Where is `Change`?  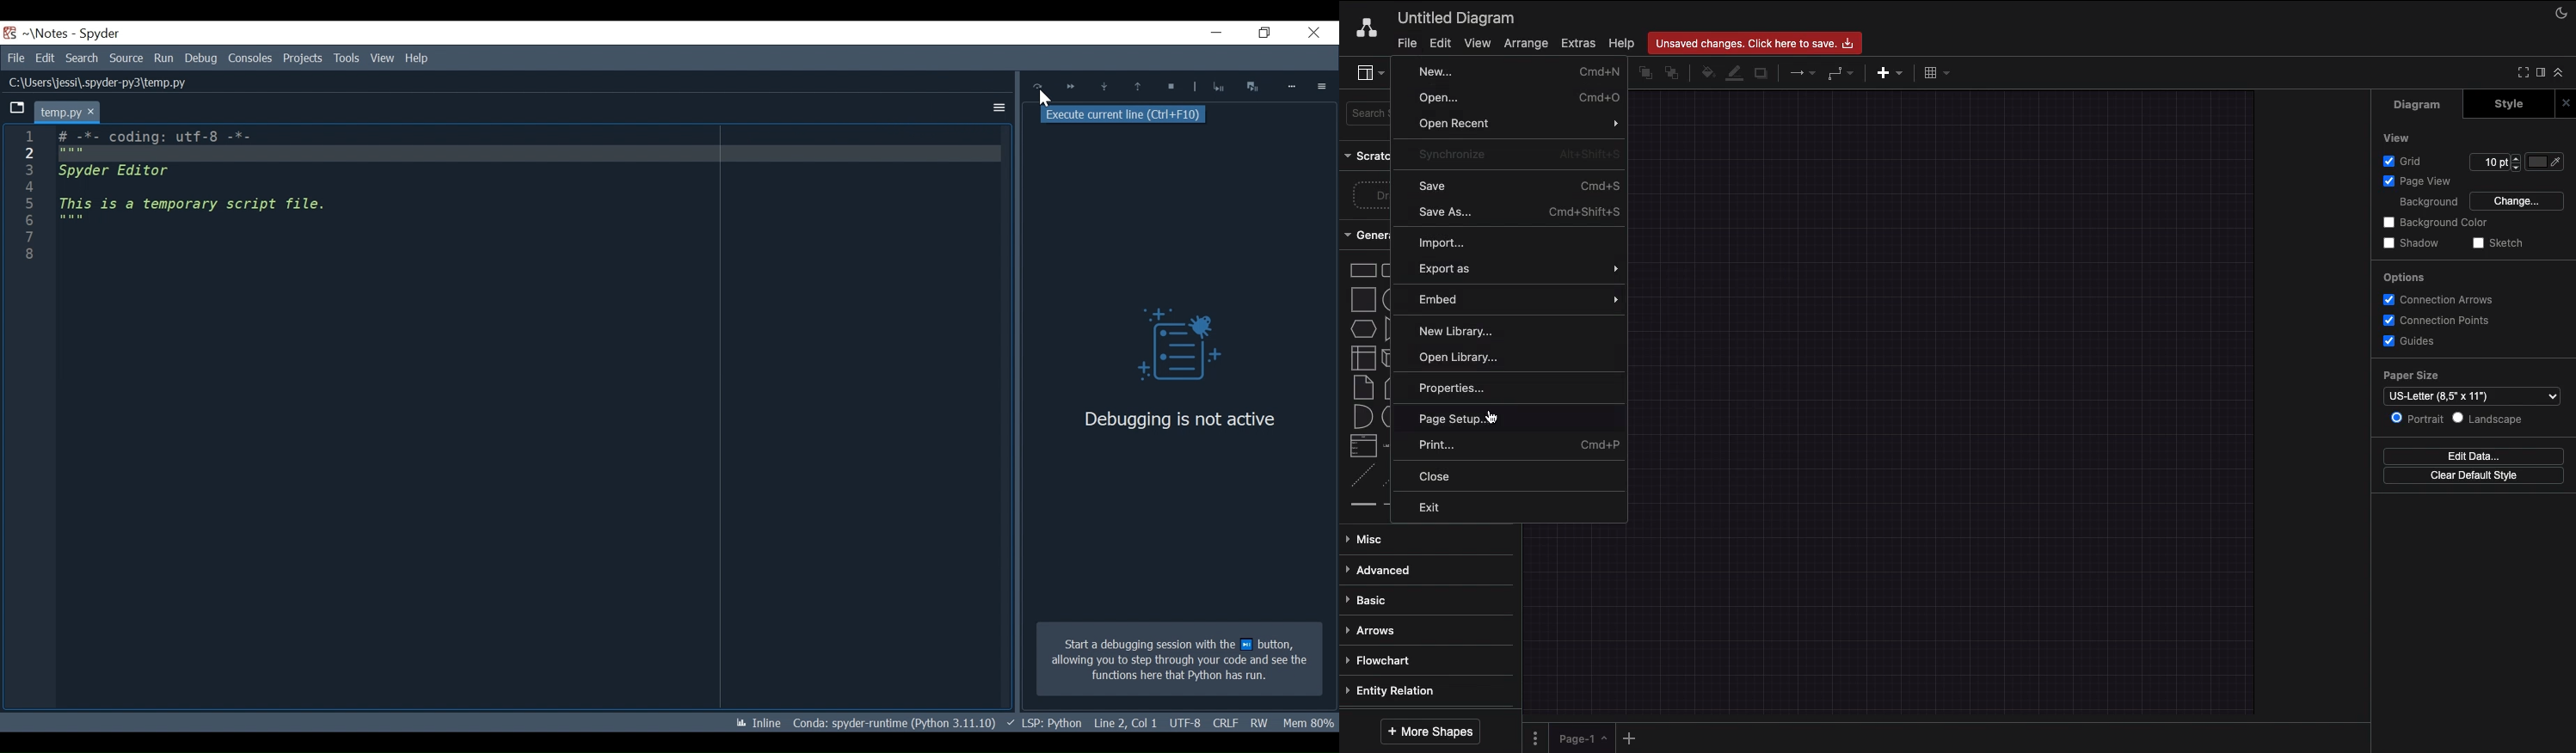
Change is located at coordinates (2516, 199).